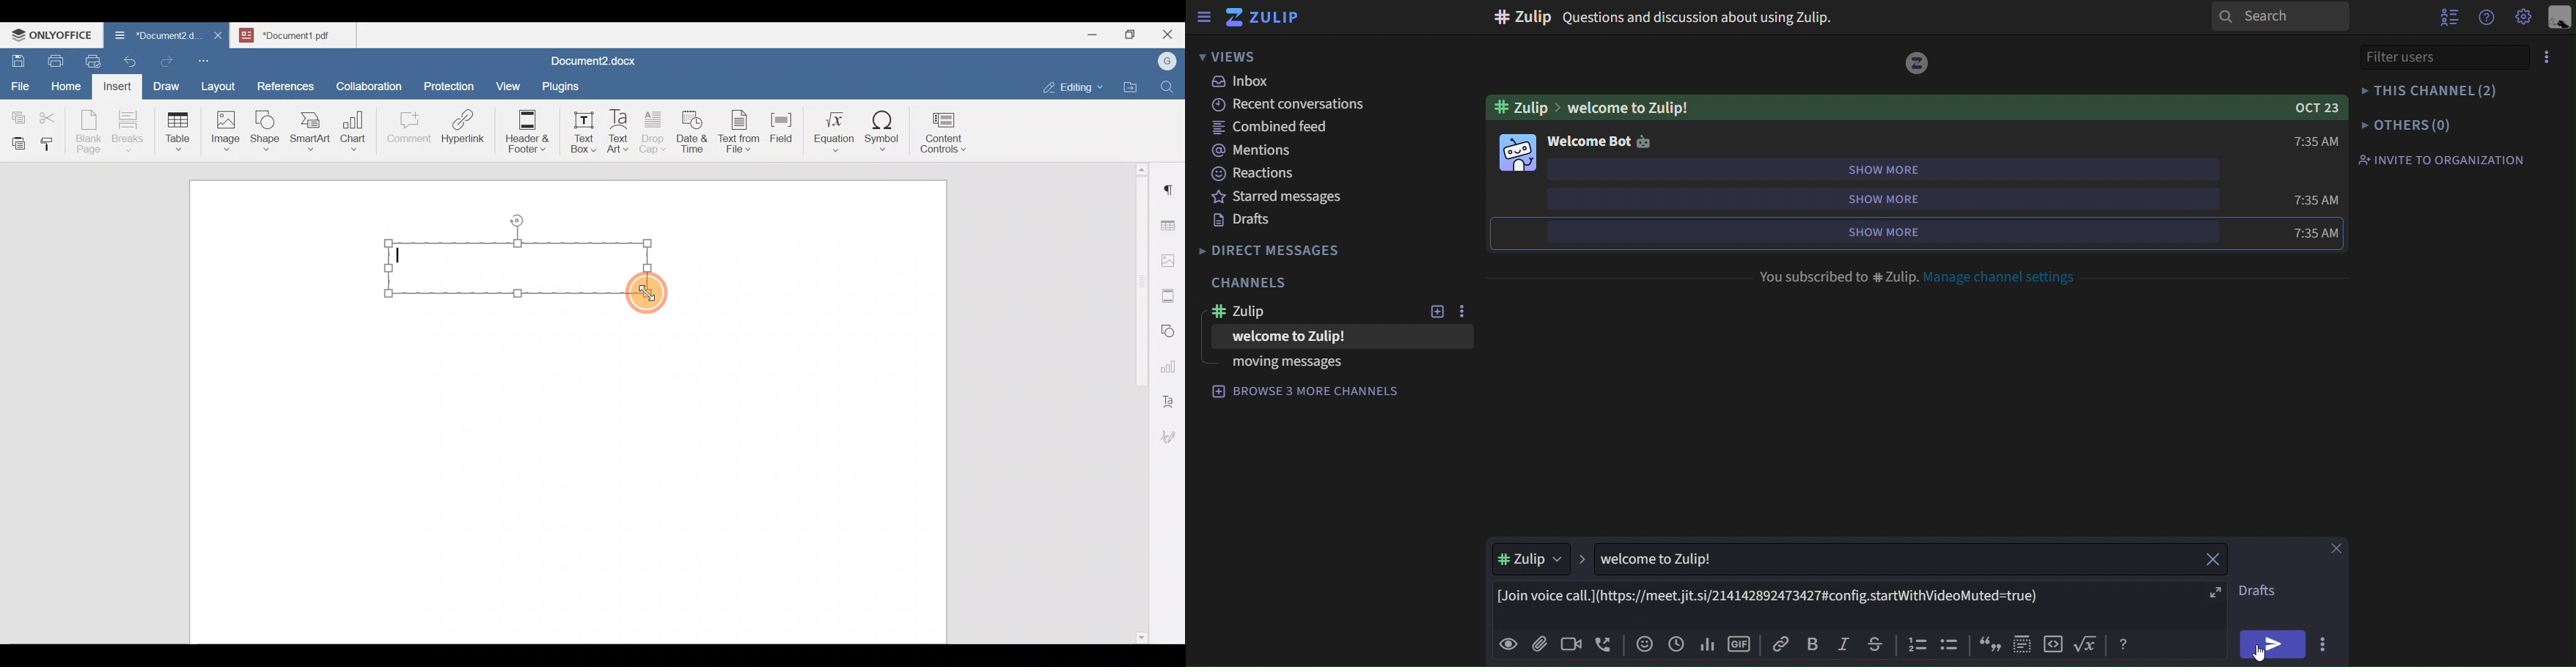  What do you see at coordinates (1571, 645) in the screenshot?
I see `add video  call` at bounding box center [1571, 645].